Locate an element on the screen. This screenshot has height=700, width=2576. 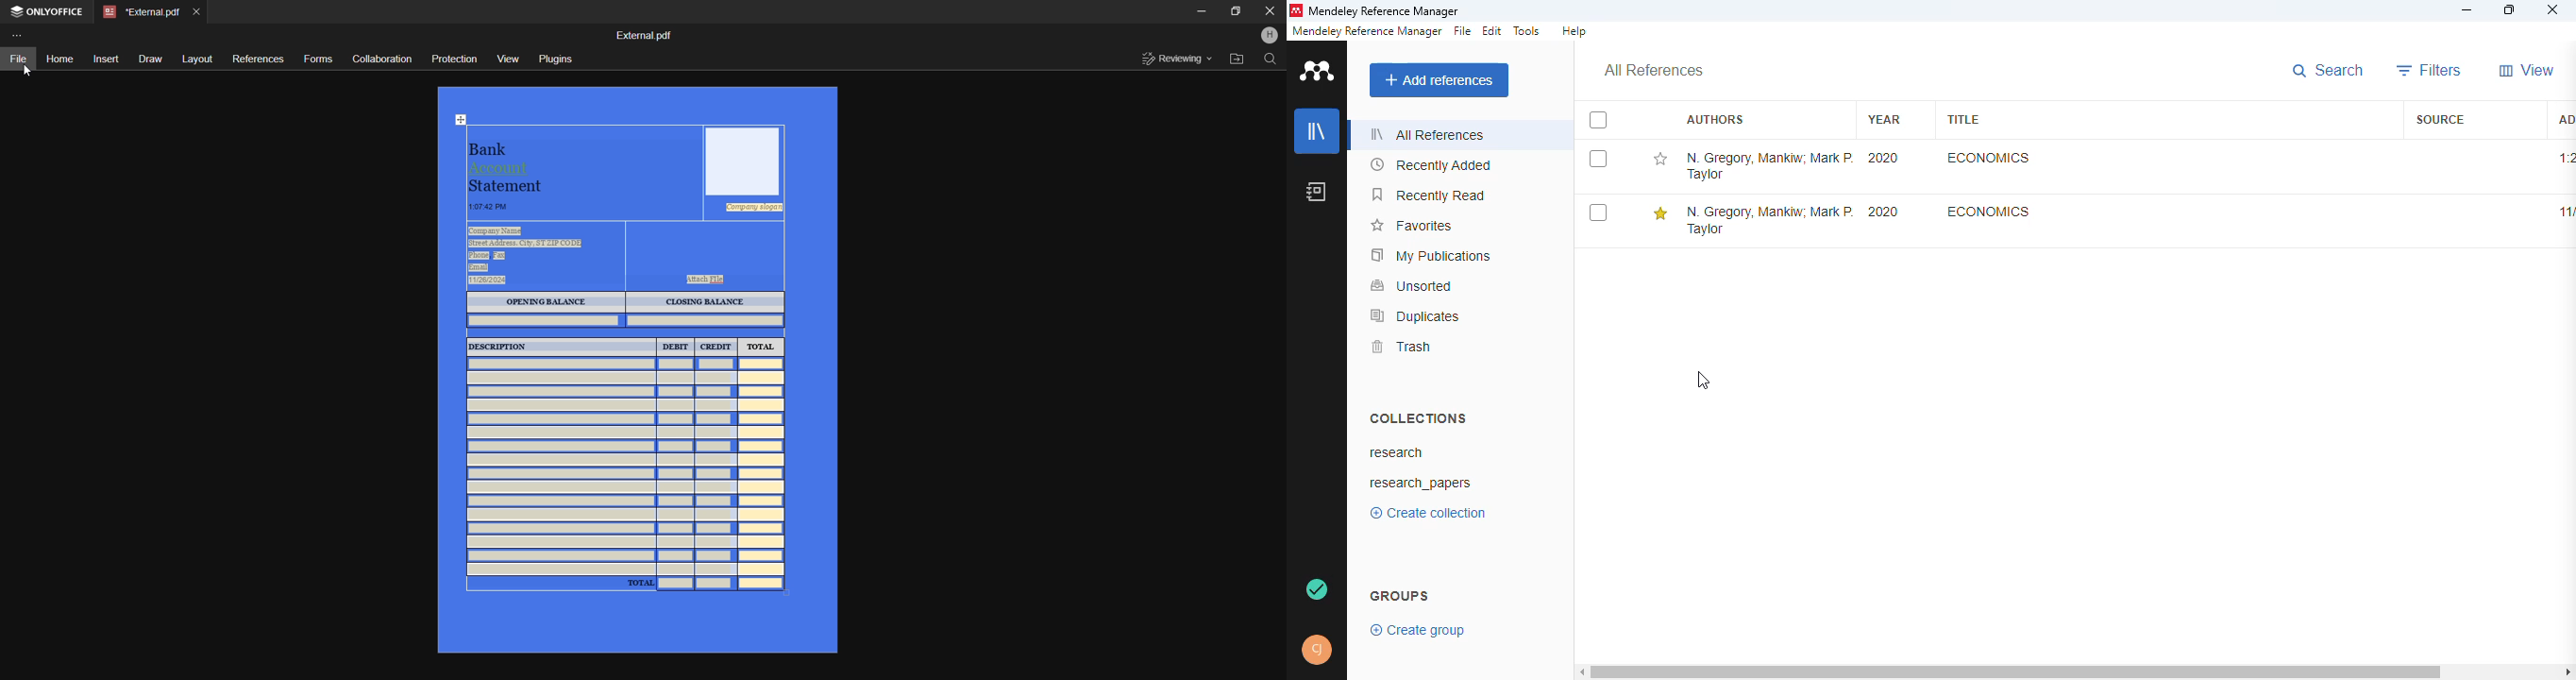
Mimize is located at coordinates (1202, 11).